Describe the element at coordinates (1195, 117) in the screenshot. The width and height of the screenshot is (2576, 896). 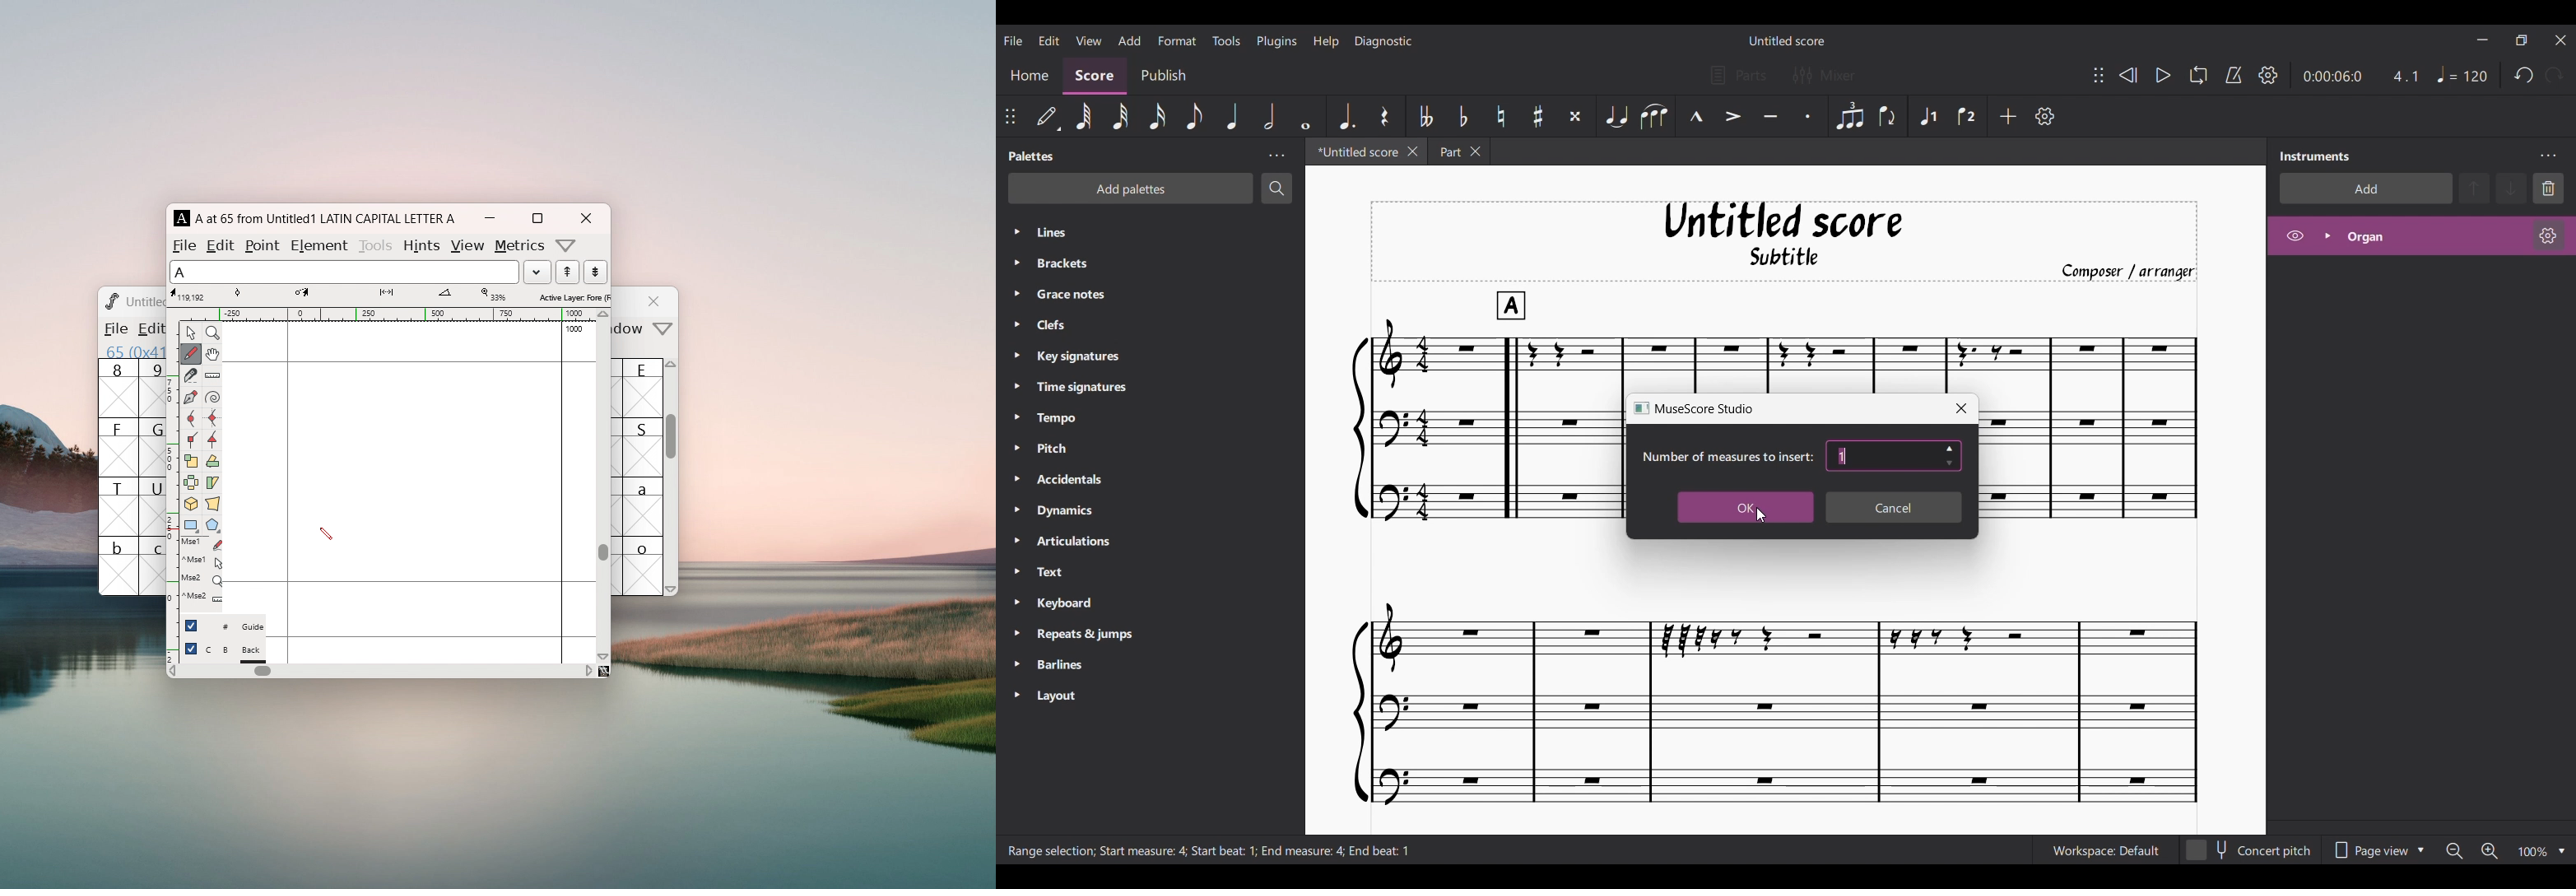
I see `8th note` at that location.